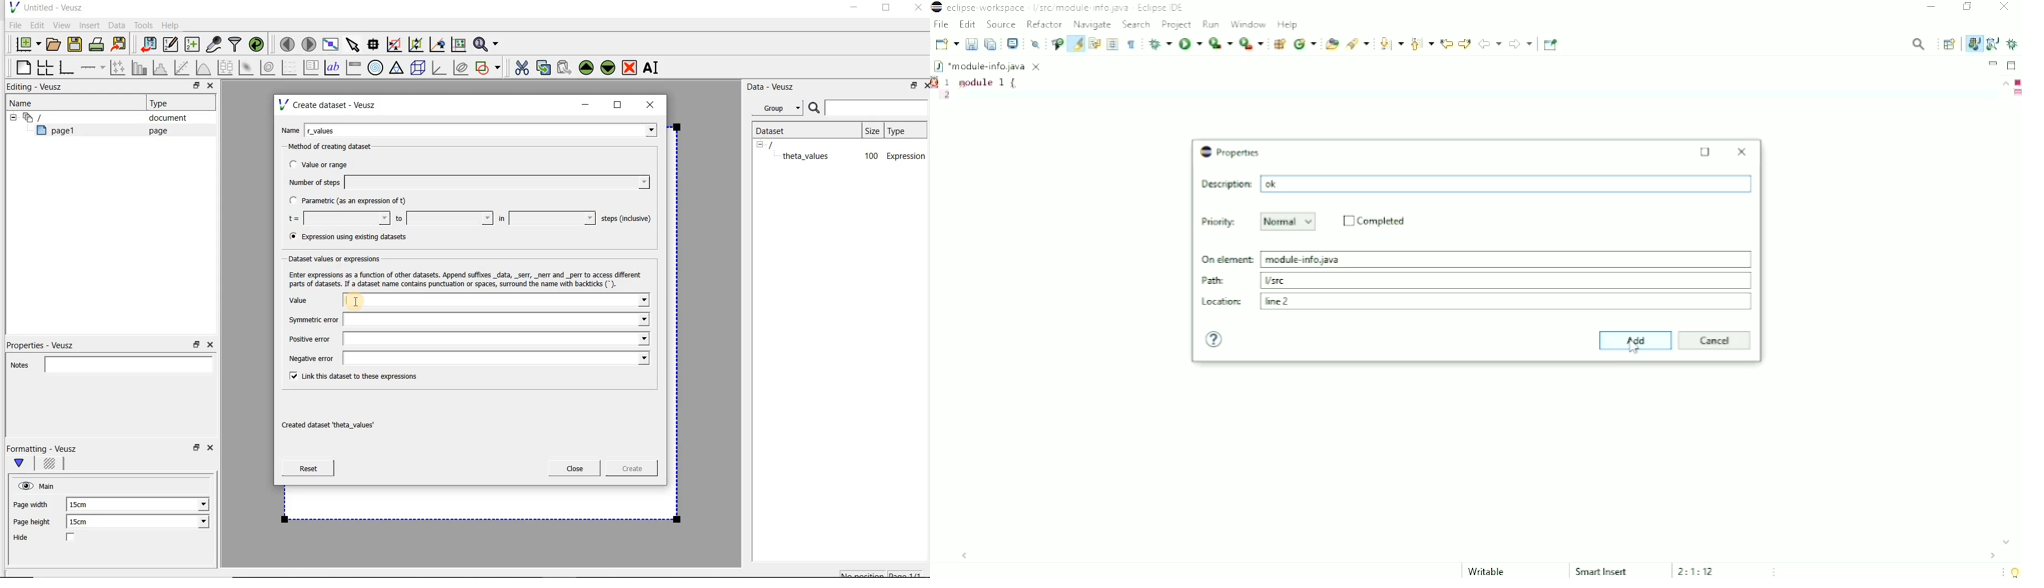 Image resolution: width=2044 pixels, height=588 pixels. I want to click on plot covariance ellipses, so click(461, 68).